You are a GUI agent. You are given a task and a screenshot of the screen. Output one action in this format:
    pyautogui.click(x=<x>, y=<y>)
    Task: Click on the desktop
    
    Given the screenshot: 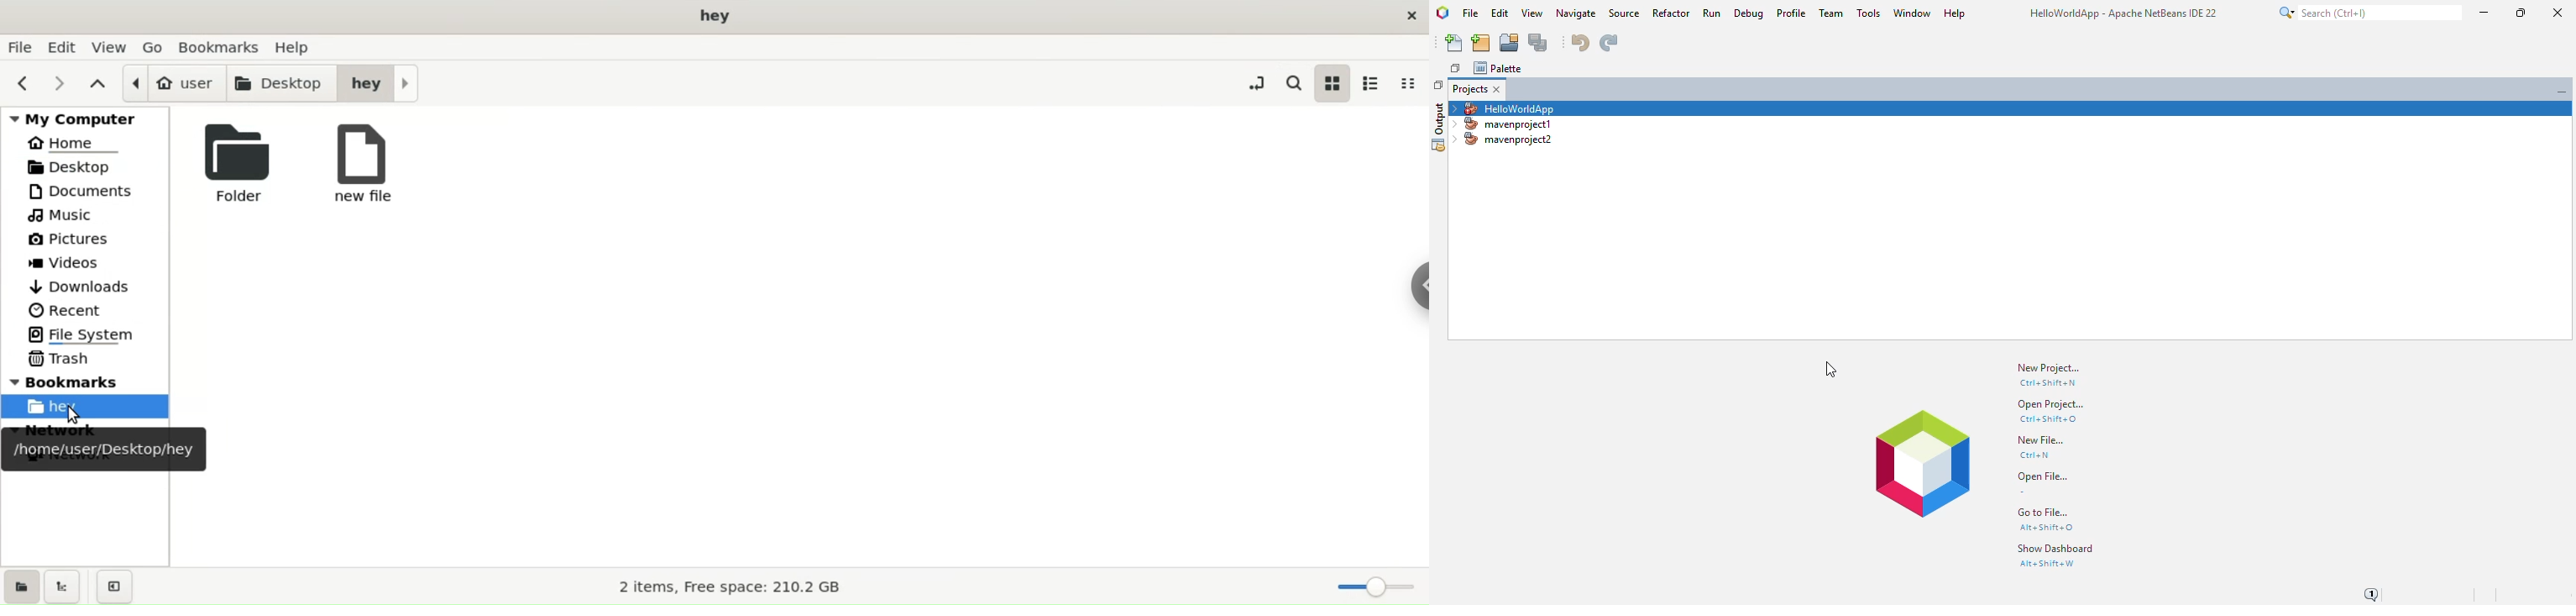 What is the action you would take?
    pyautogui.click(x=282, y=84)
    